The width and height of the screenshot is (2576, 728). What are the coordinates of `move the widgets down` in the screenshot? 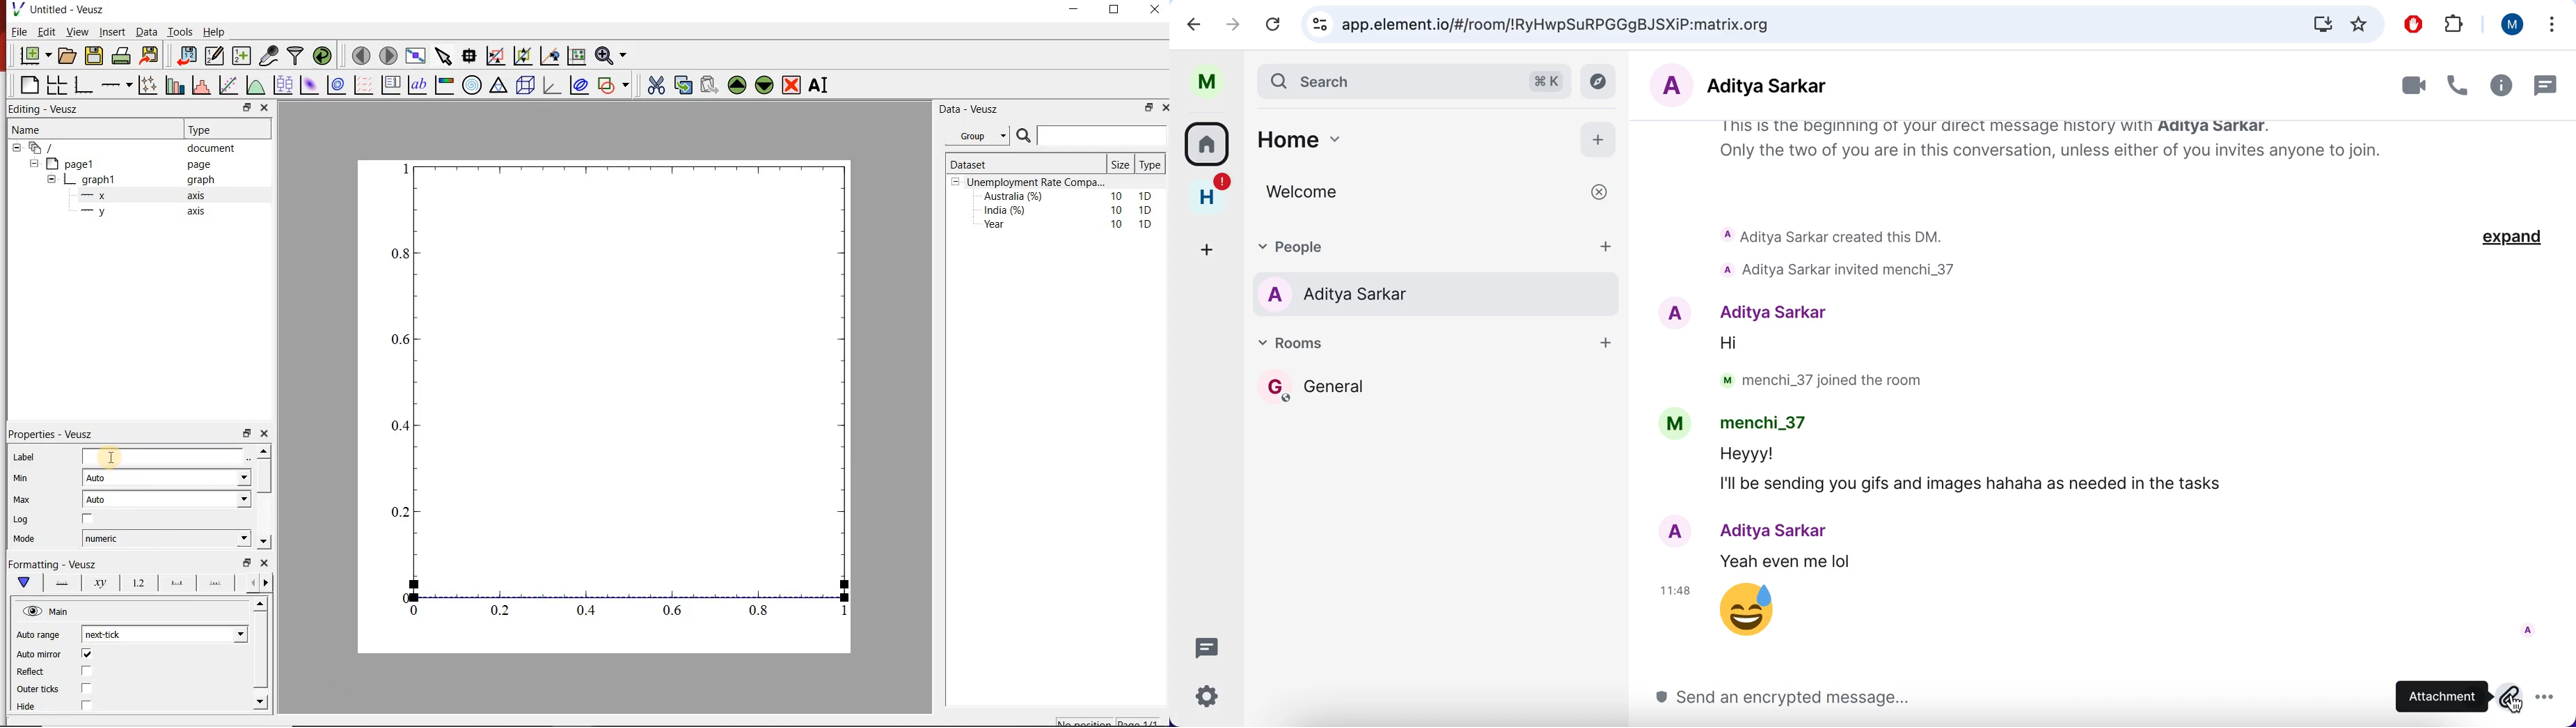 It's located at (763, 85).